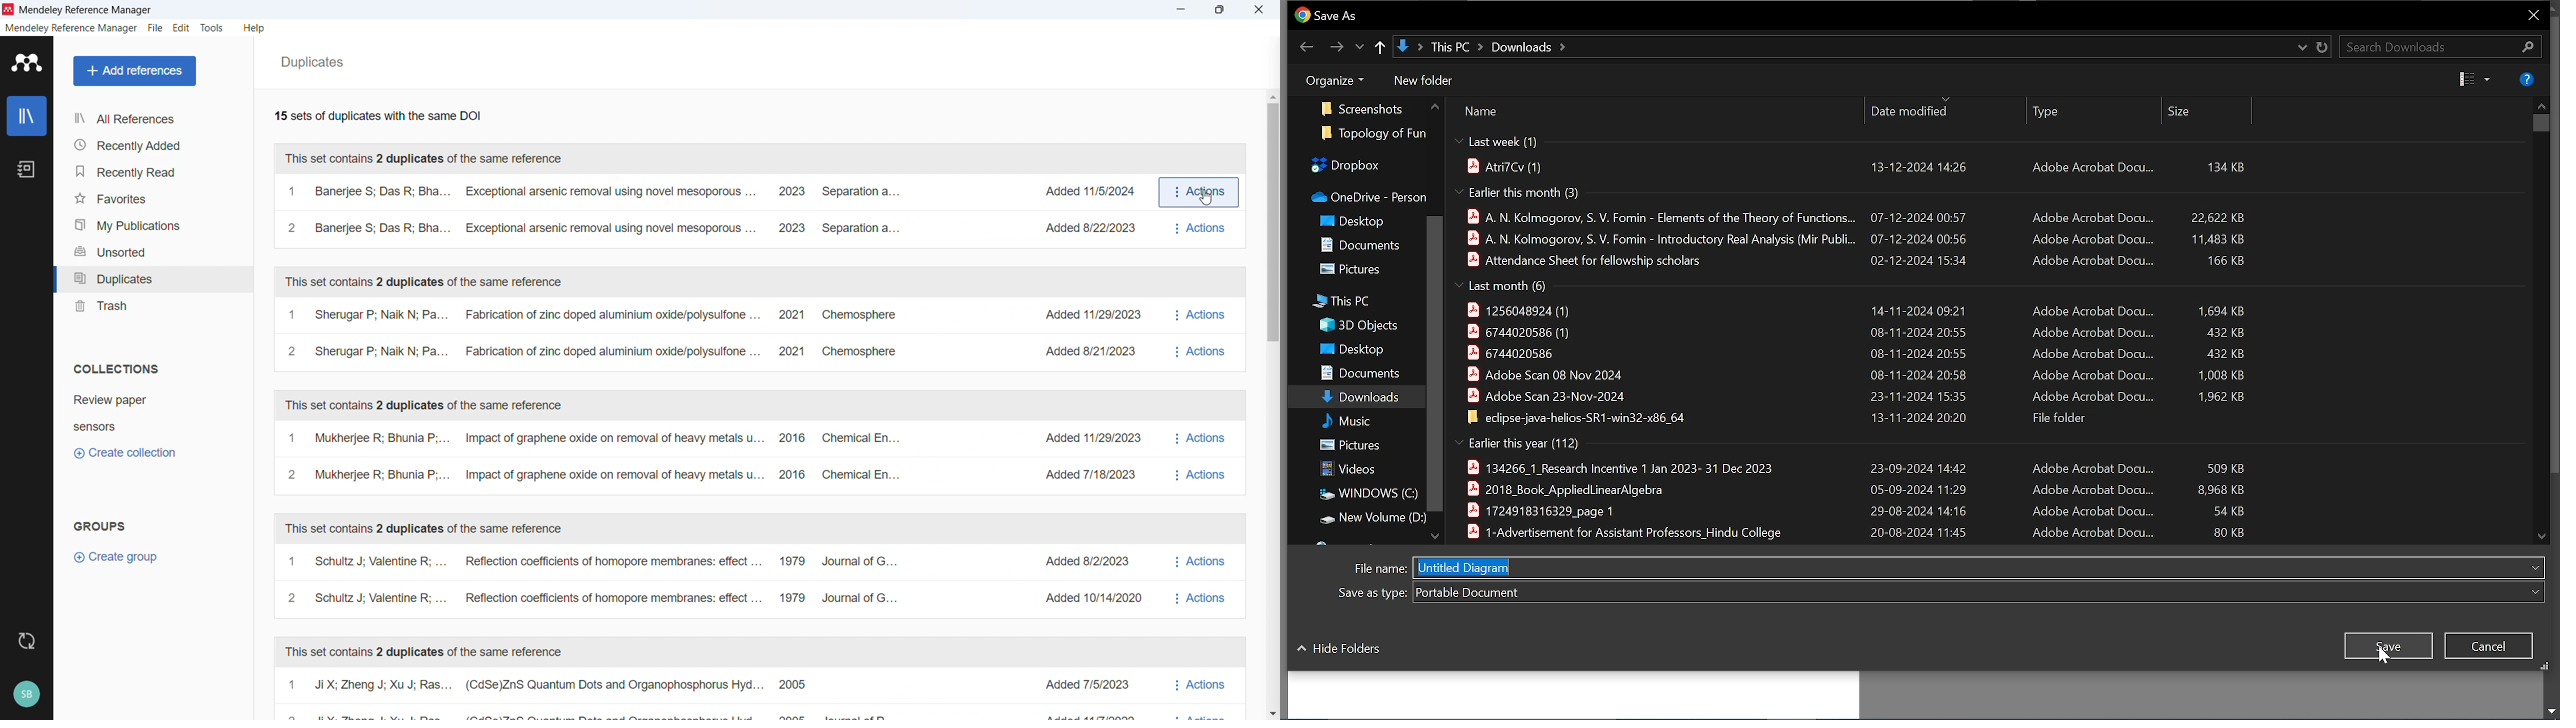 The height and width of the screenshot is (728, 2576). I want to click on desktop, so click(1352, 352).